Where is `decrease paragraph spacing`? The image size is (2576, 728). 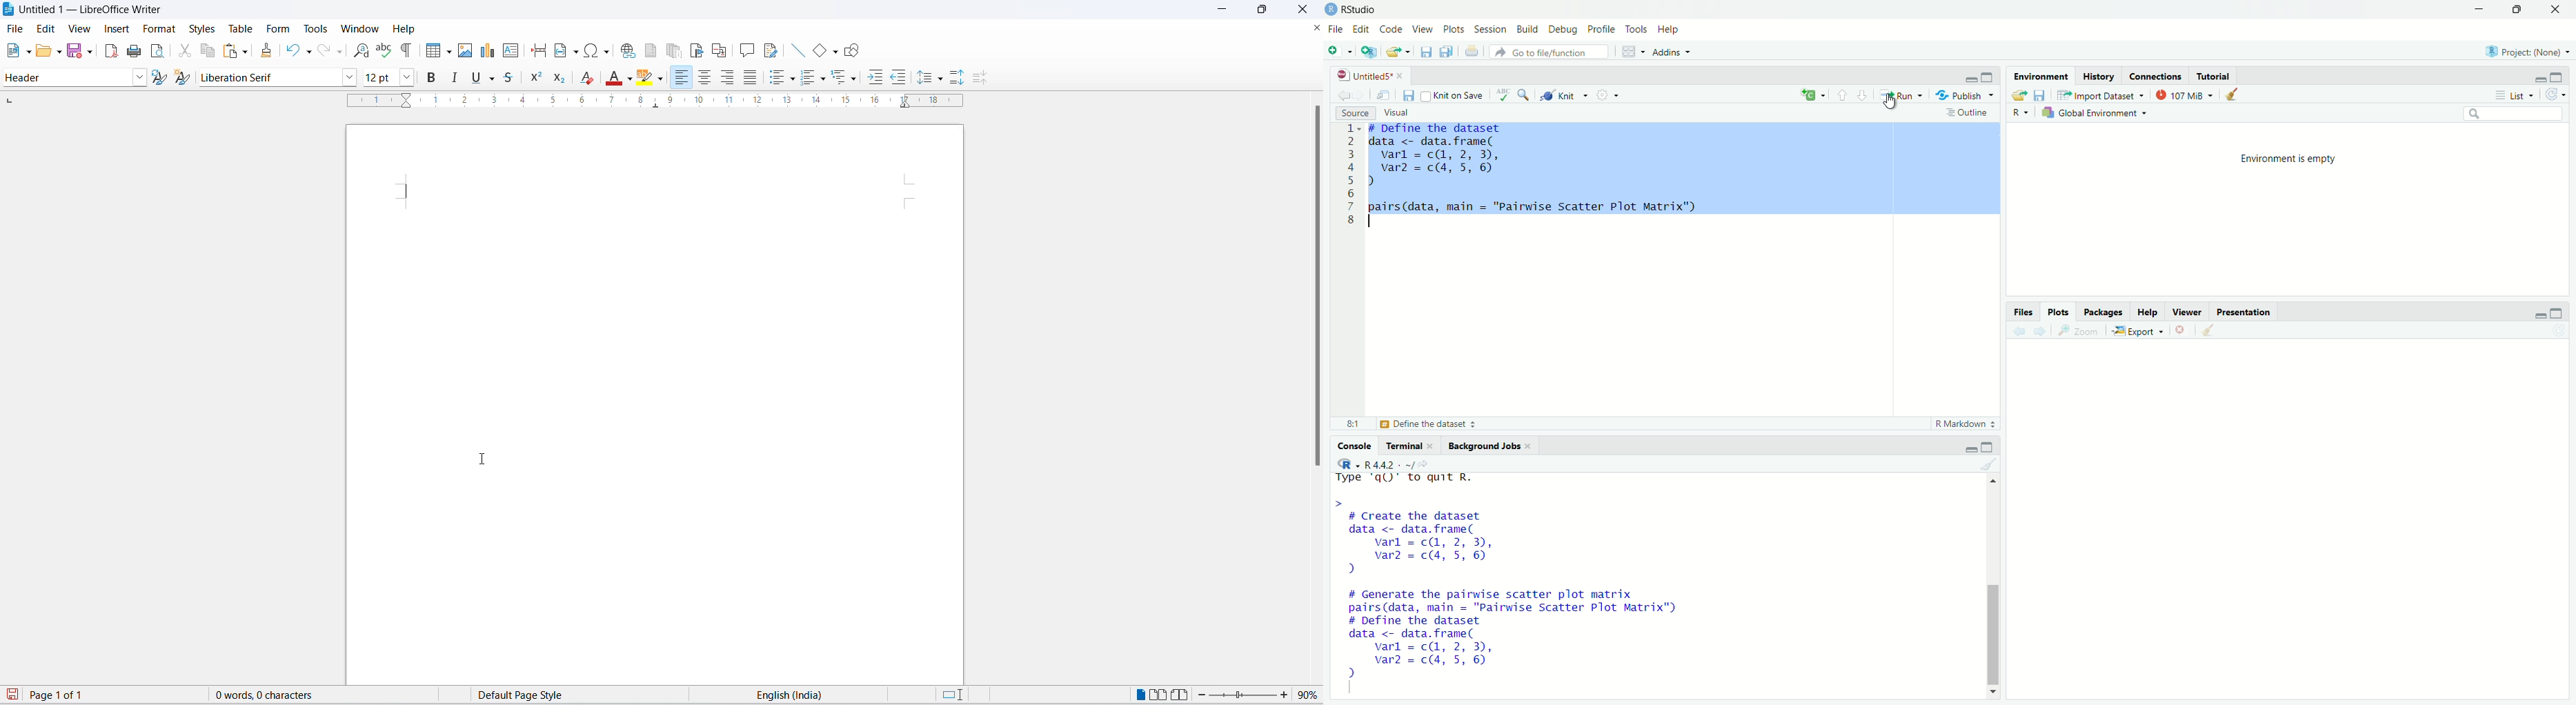 decrease paragraph spacing is located at coordinates (981, 80).